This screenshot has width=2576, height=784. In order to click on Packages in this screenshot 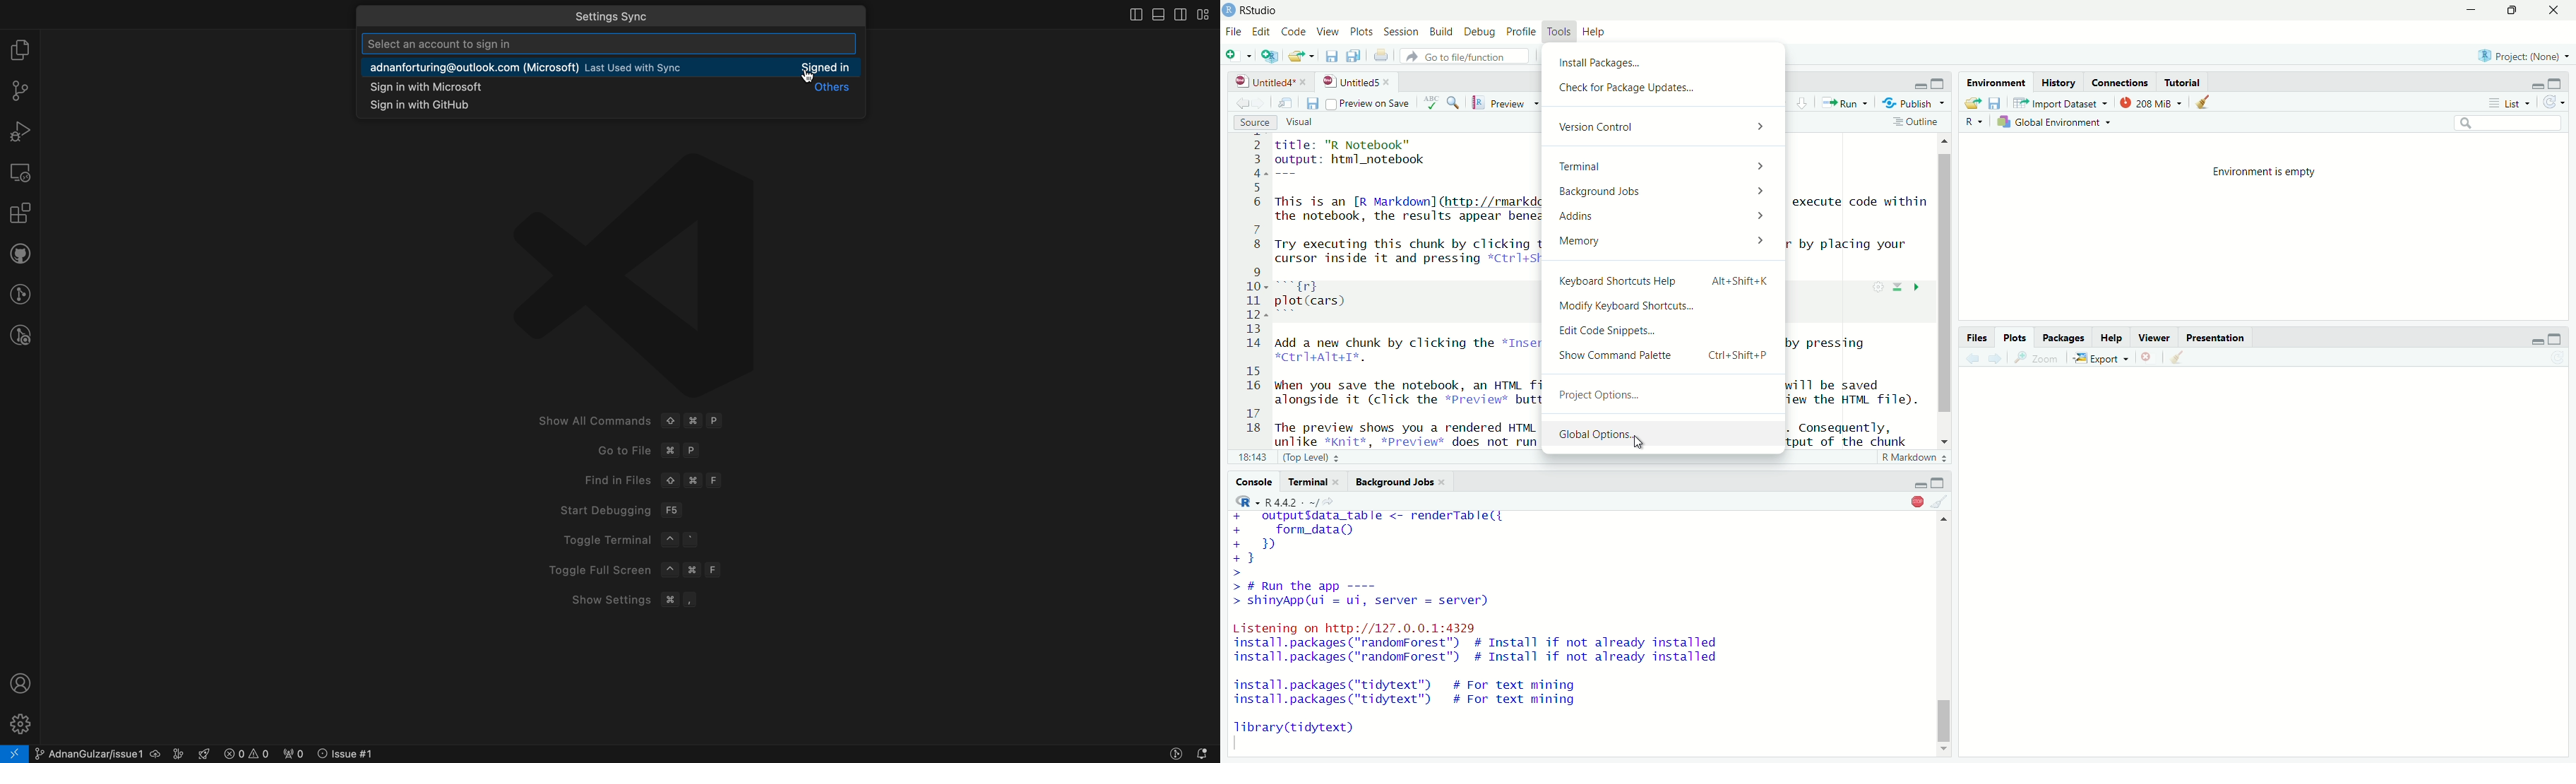, I will do `click(2065, 338)`.